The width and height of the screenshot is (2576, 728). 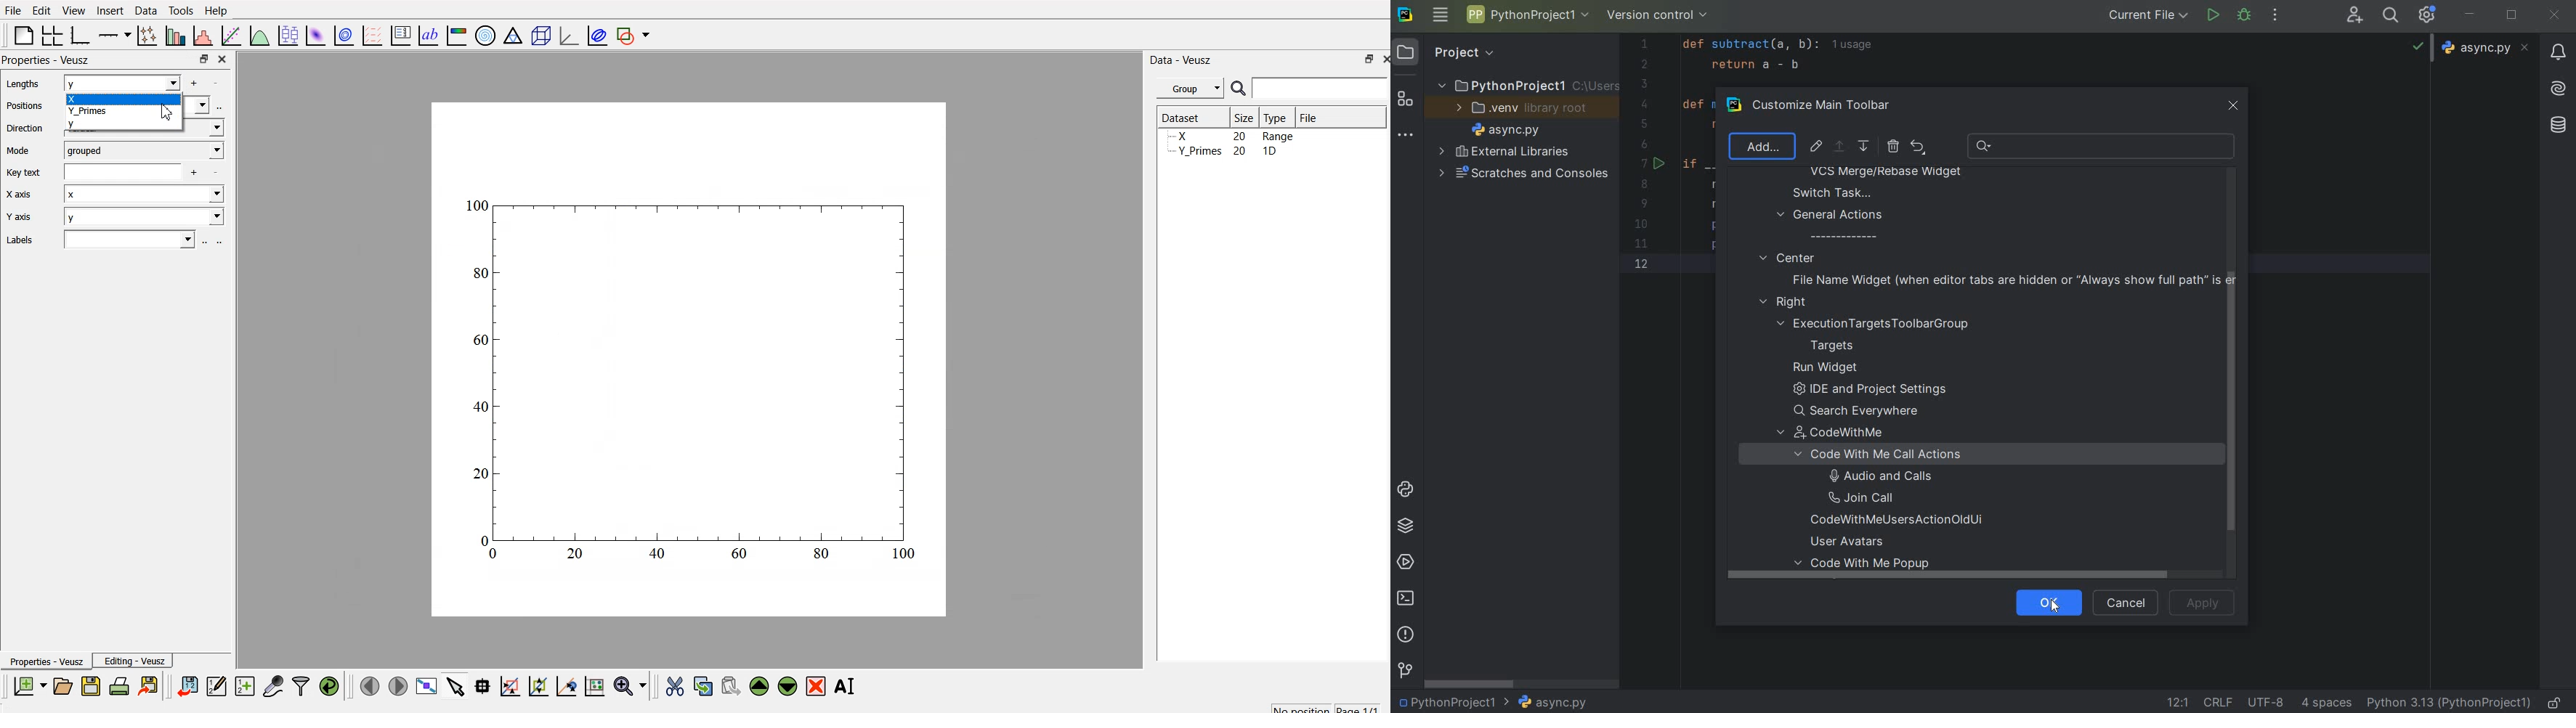 What do you see at coordinates (1763, 147) in the screenshot?
I see `add` at bounding box center [1763, 147].